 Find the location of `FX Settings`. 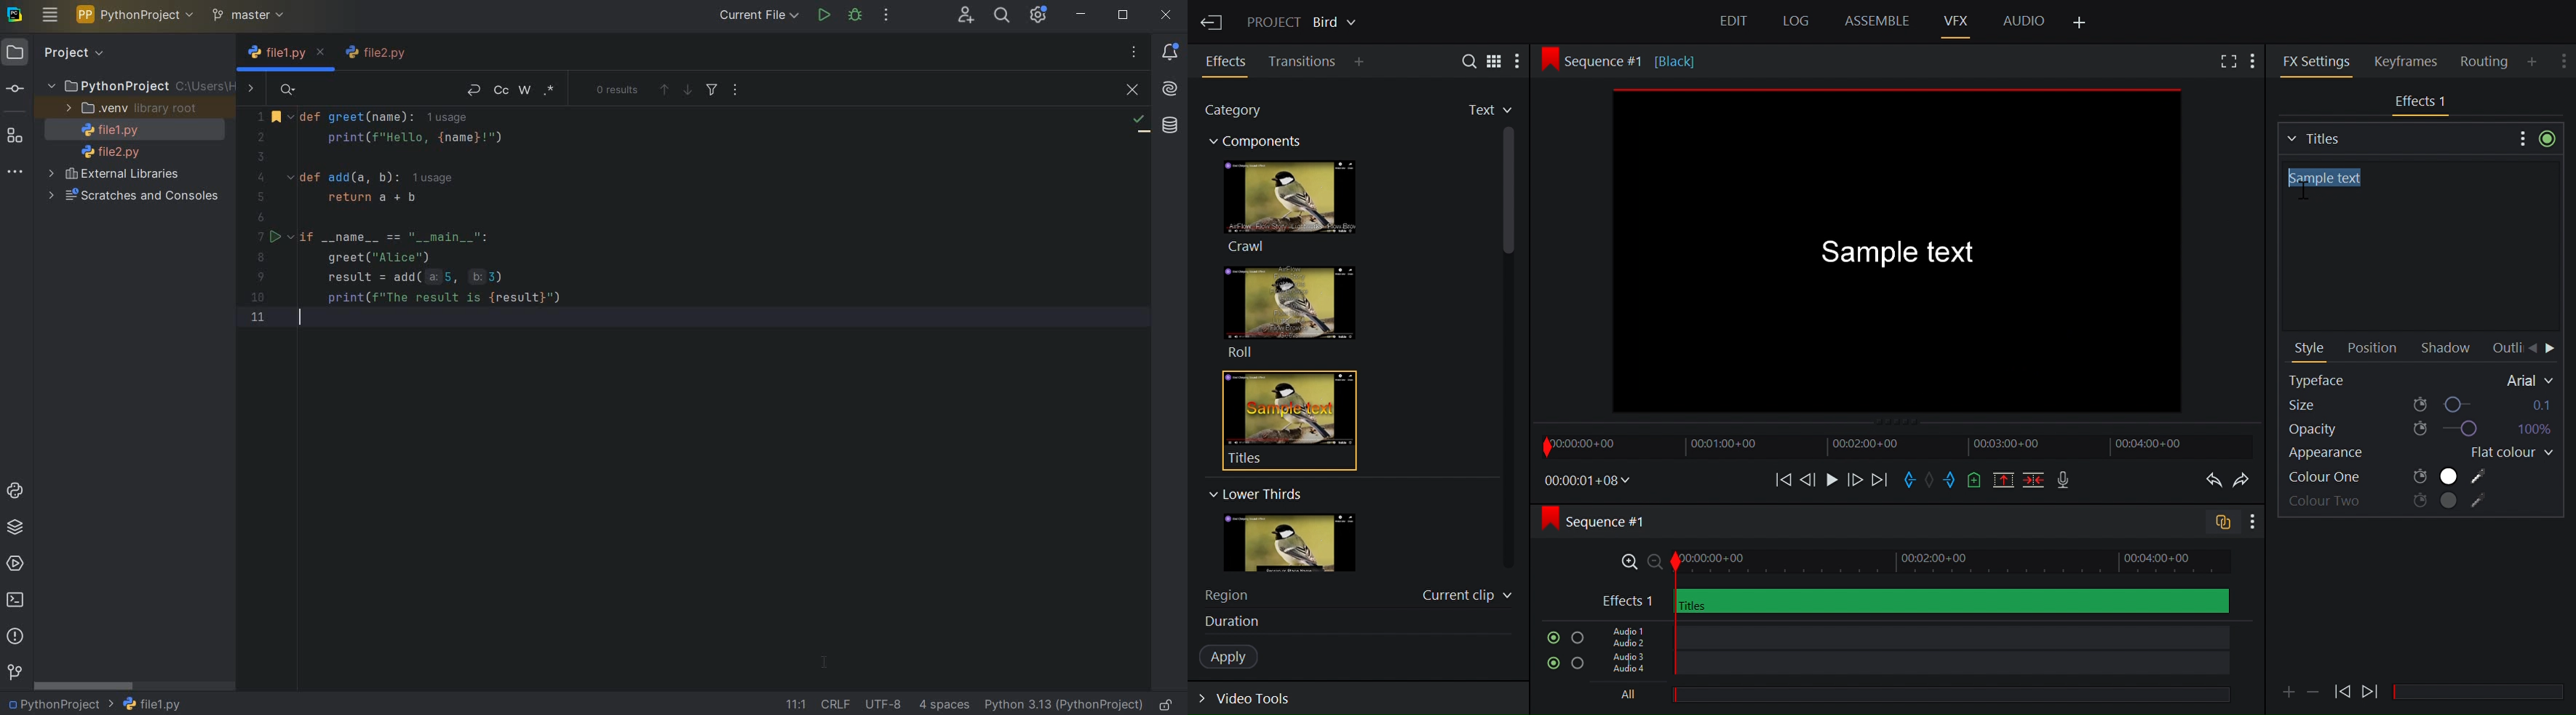

FX Settings is located at coordinates (2317, 61).